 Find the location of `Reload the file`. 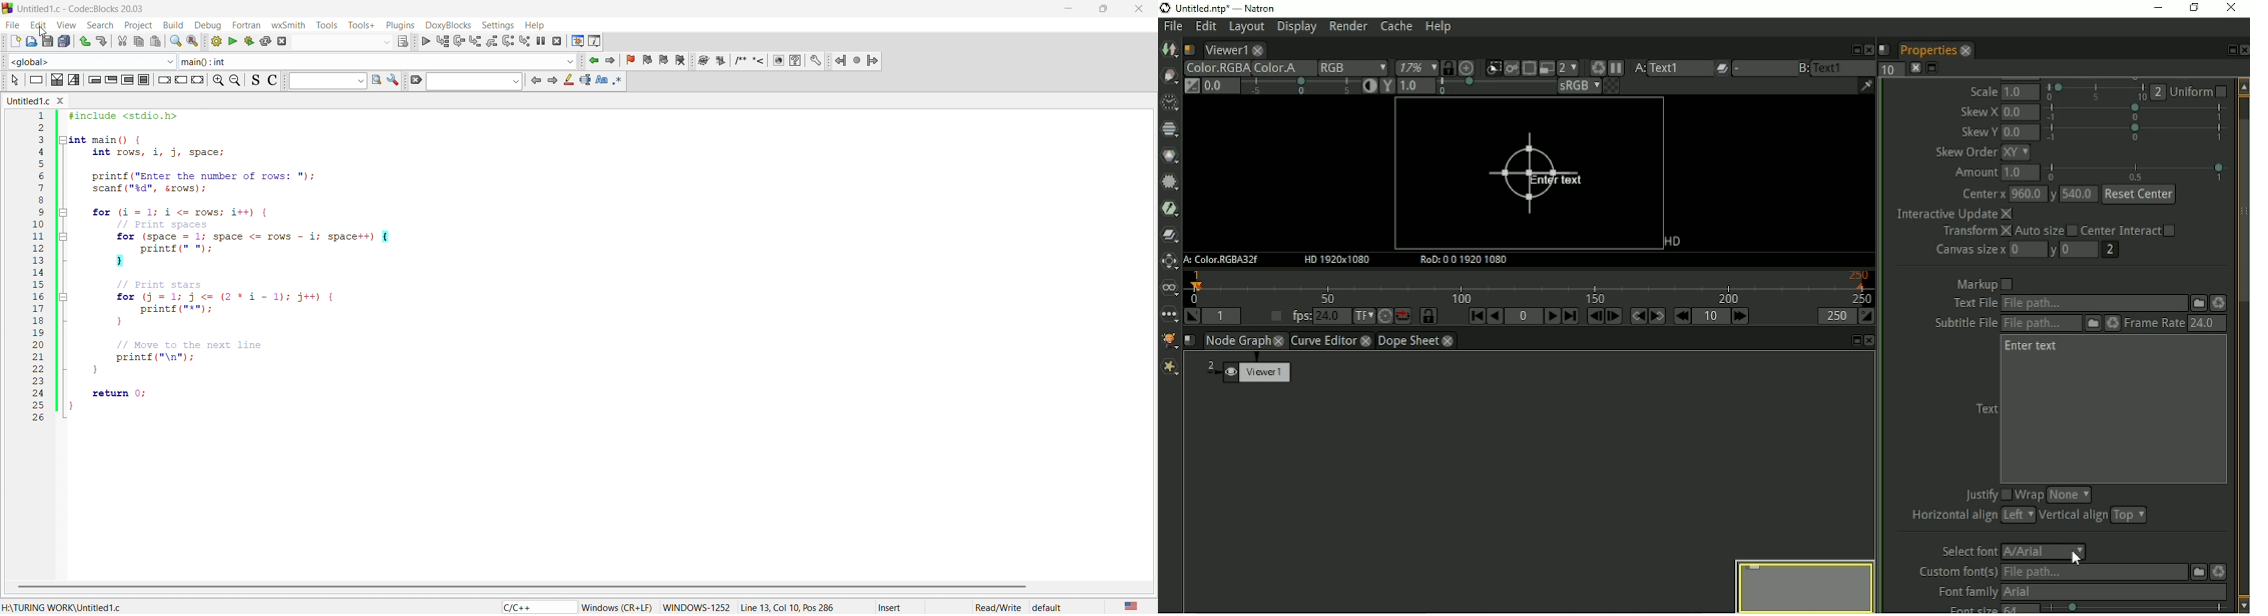

Reload the file is located at coordinates (2218, 570).